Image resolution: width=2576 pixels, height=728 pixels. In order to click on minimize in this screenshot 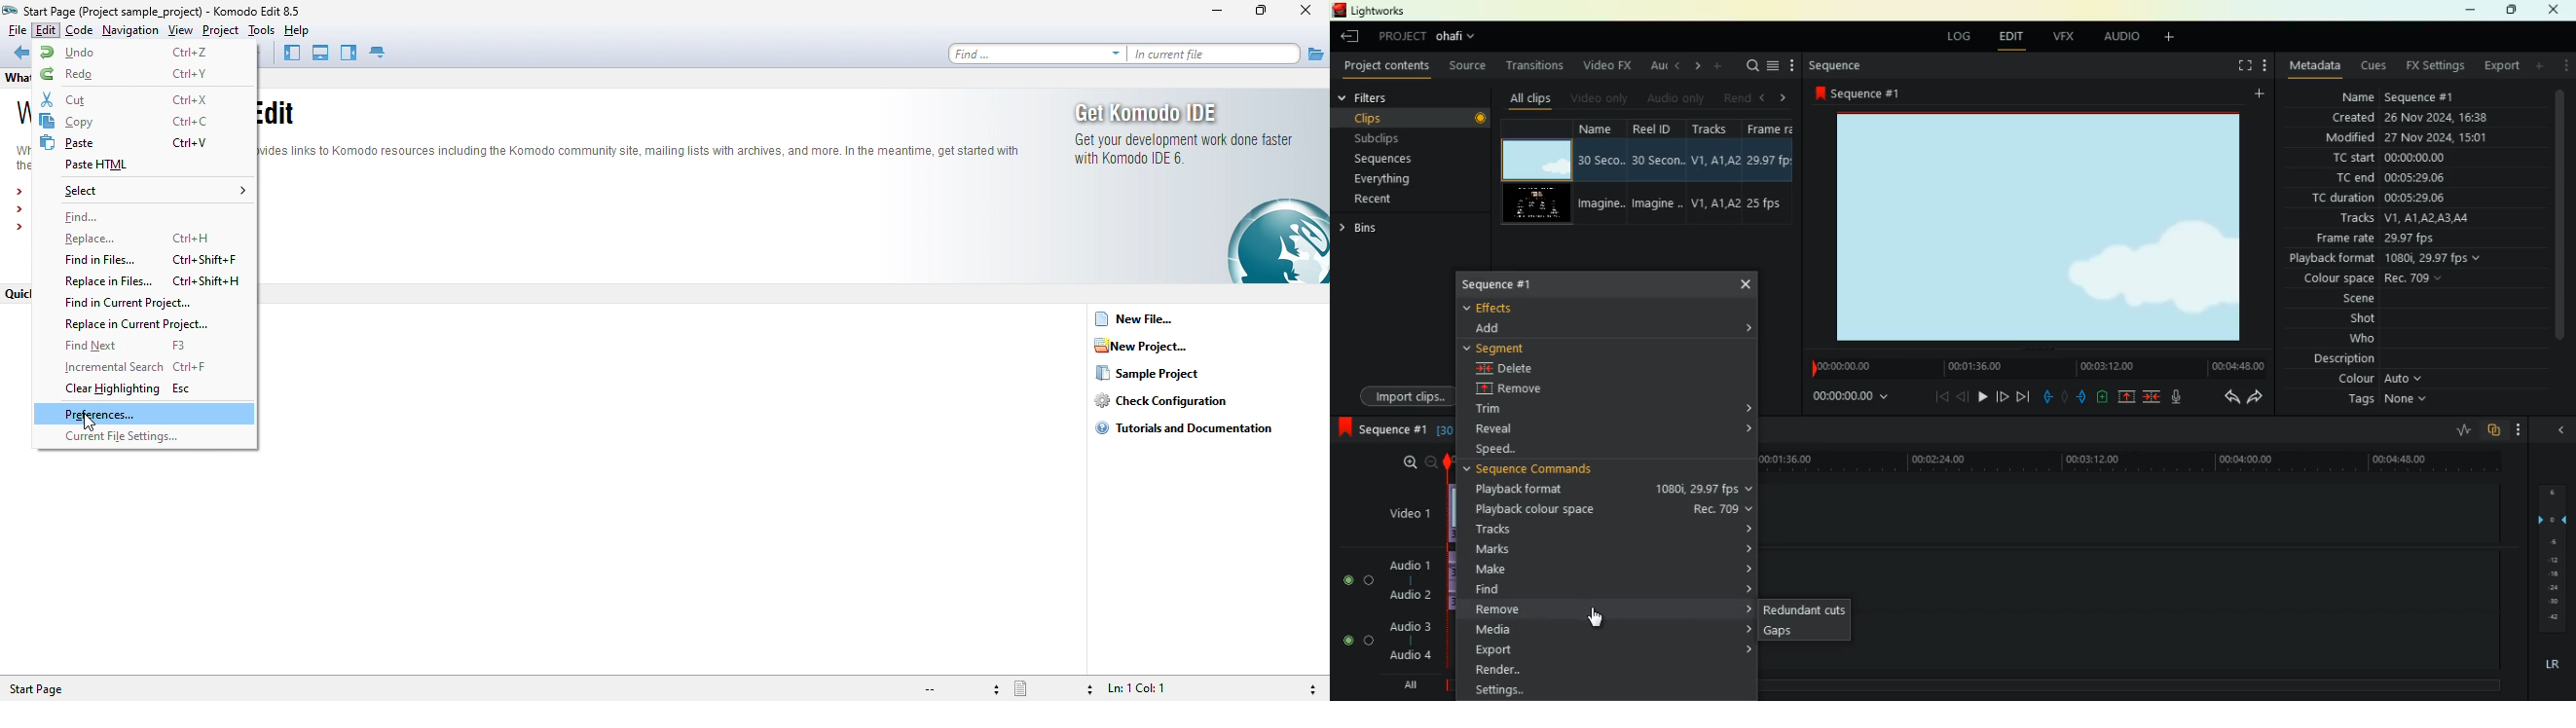, I will do `click(1222, 12)`.